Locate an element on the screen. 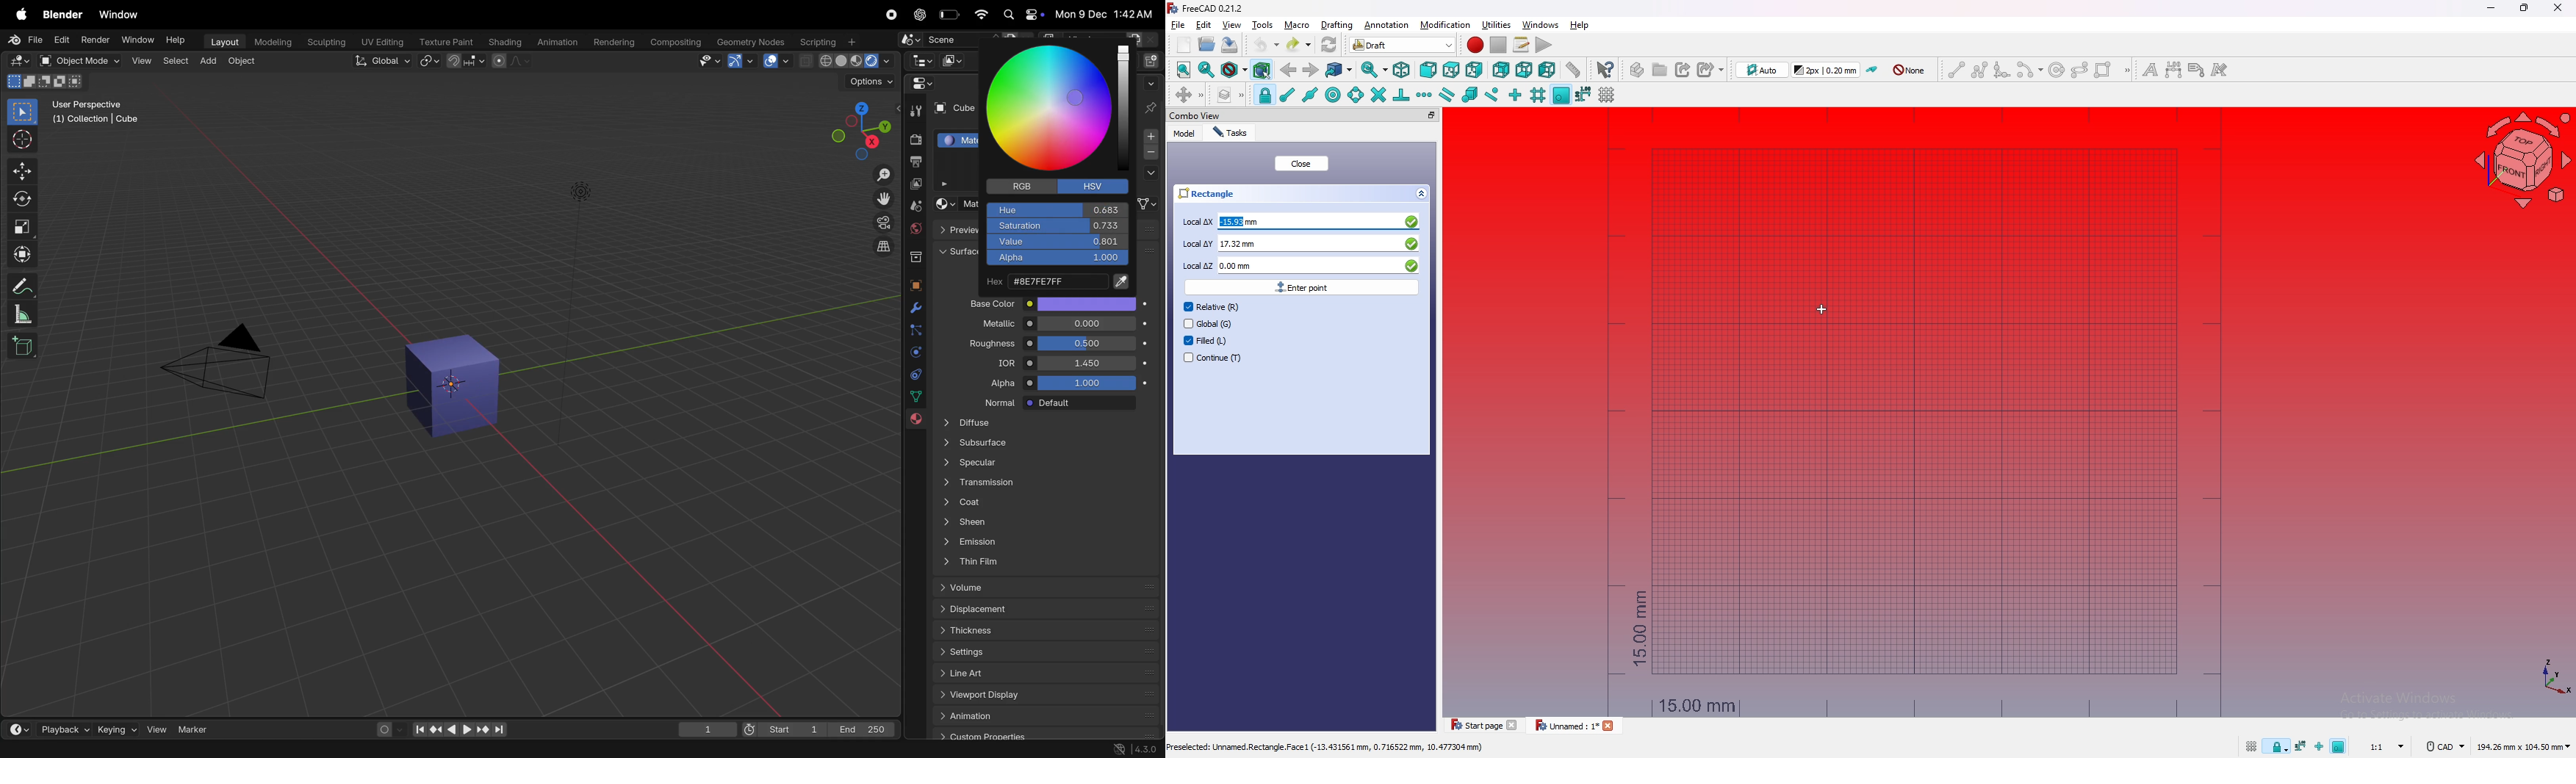 The height and width of the screenshot is (784, 2576). view shading is located at coordinates (847, 62).